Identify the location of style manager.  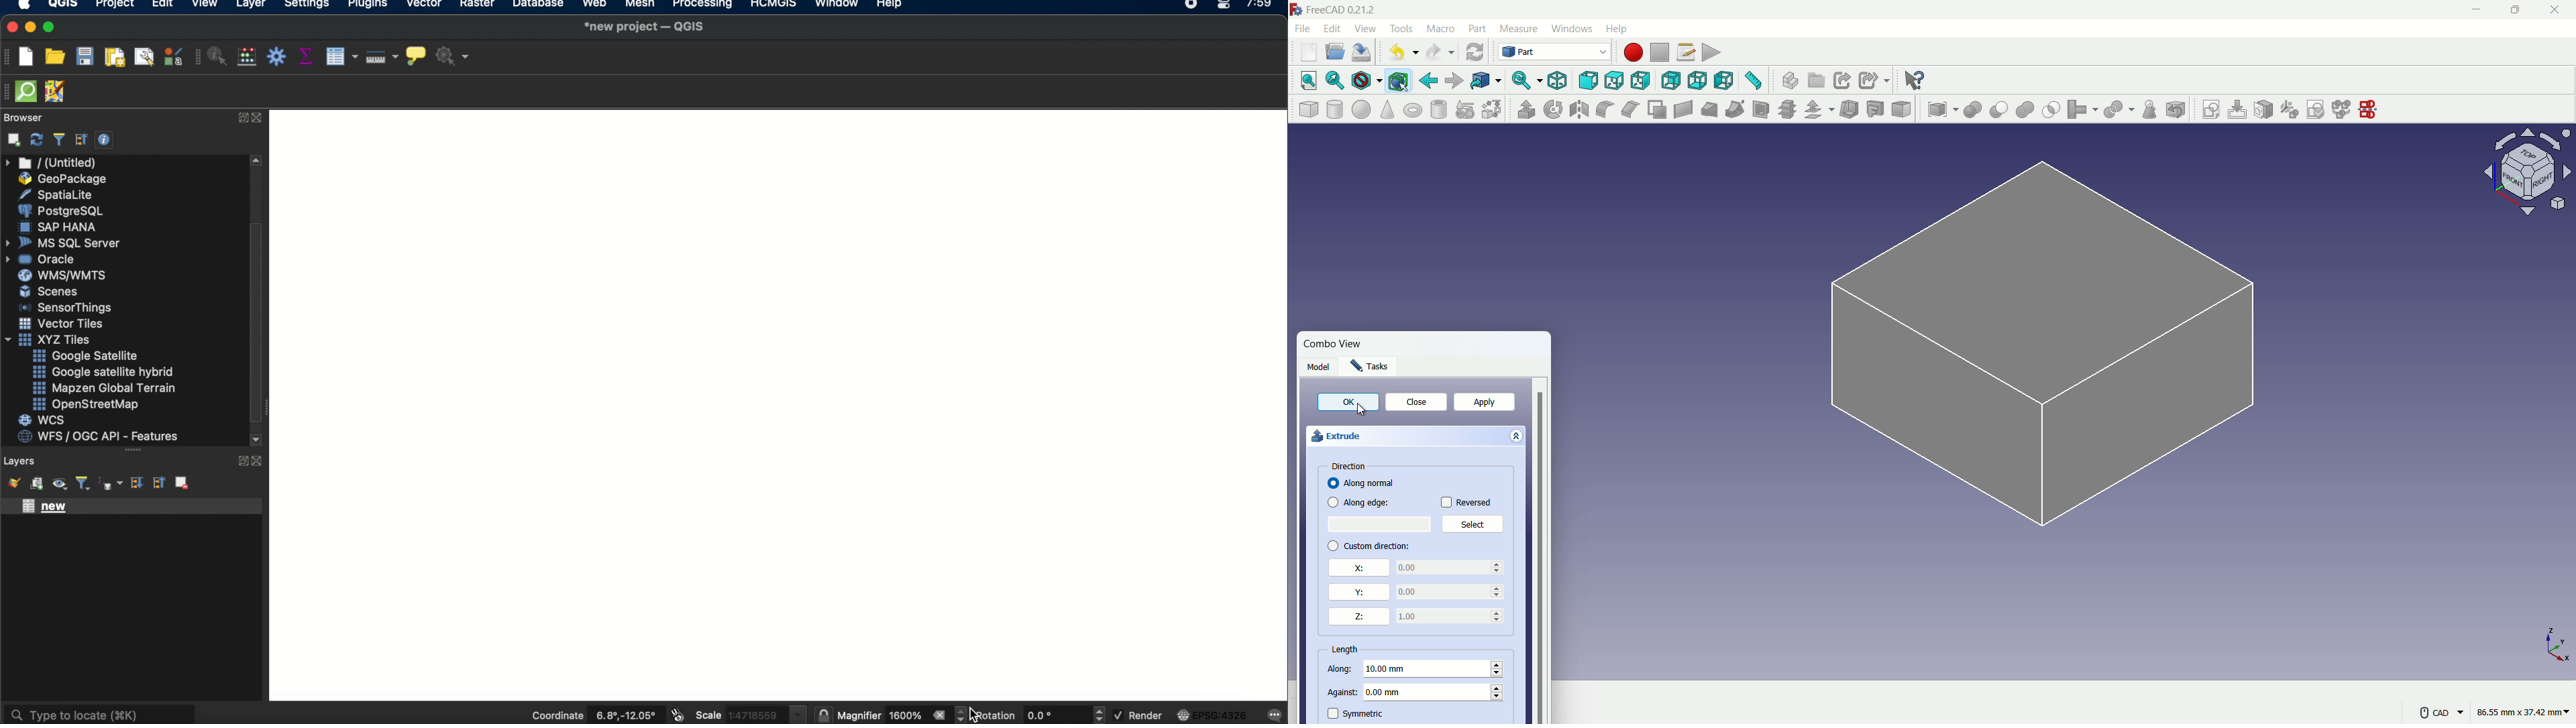
(174, 56).